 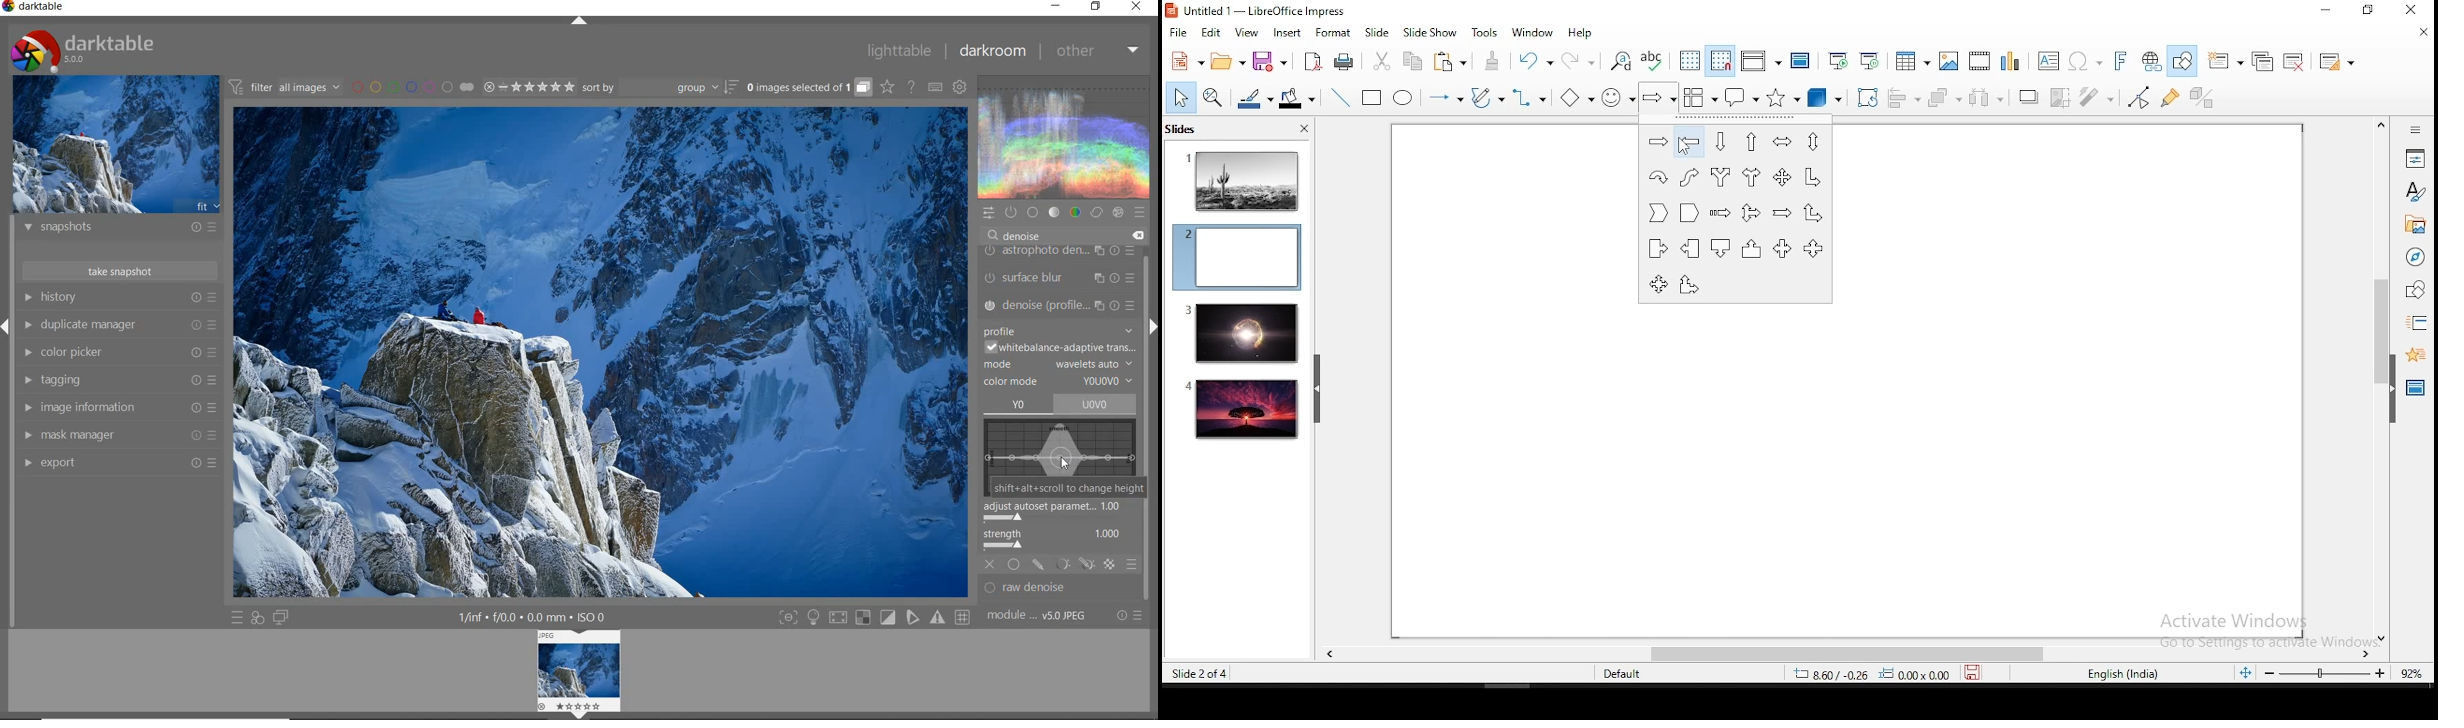 I want to click on surface blur, so click(x=1063, y=279).